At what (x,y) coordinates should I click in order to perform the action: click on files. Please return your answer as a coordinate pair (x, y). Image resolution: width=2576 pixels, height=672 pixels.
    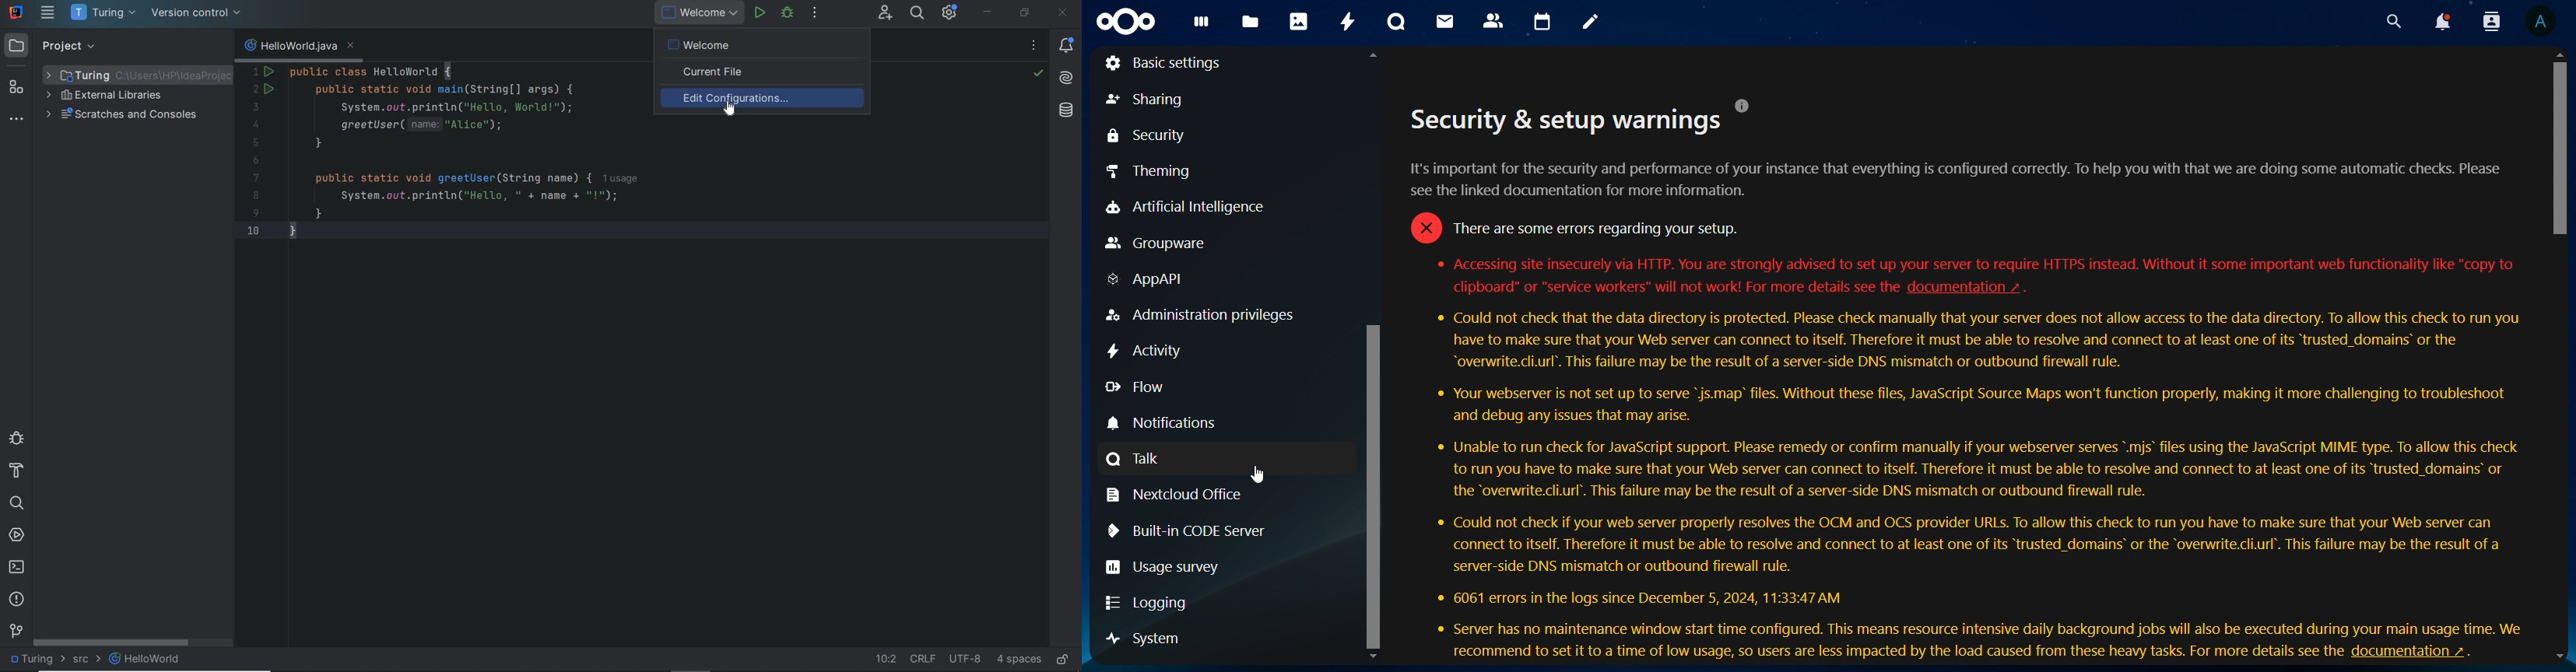
    Looking at the image, I should click on (1251, 22).